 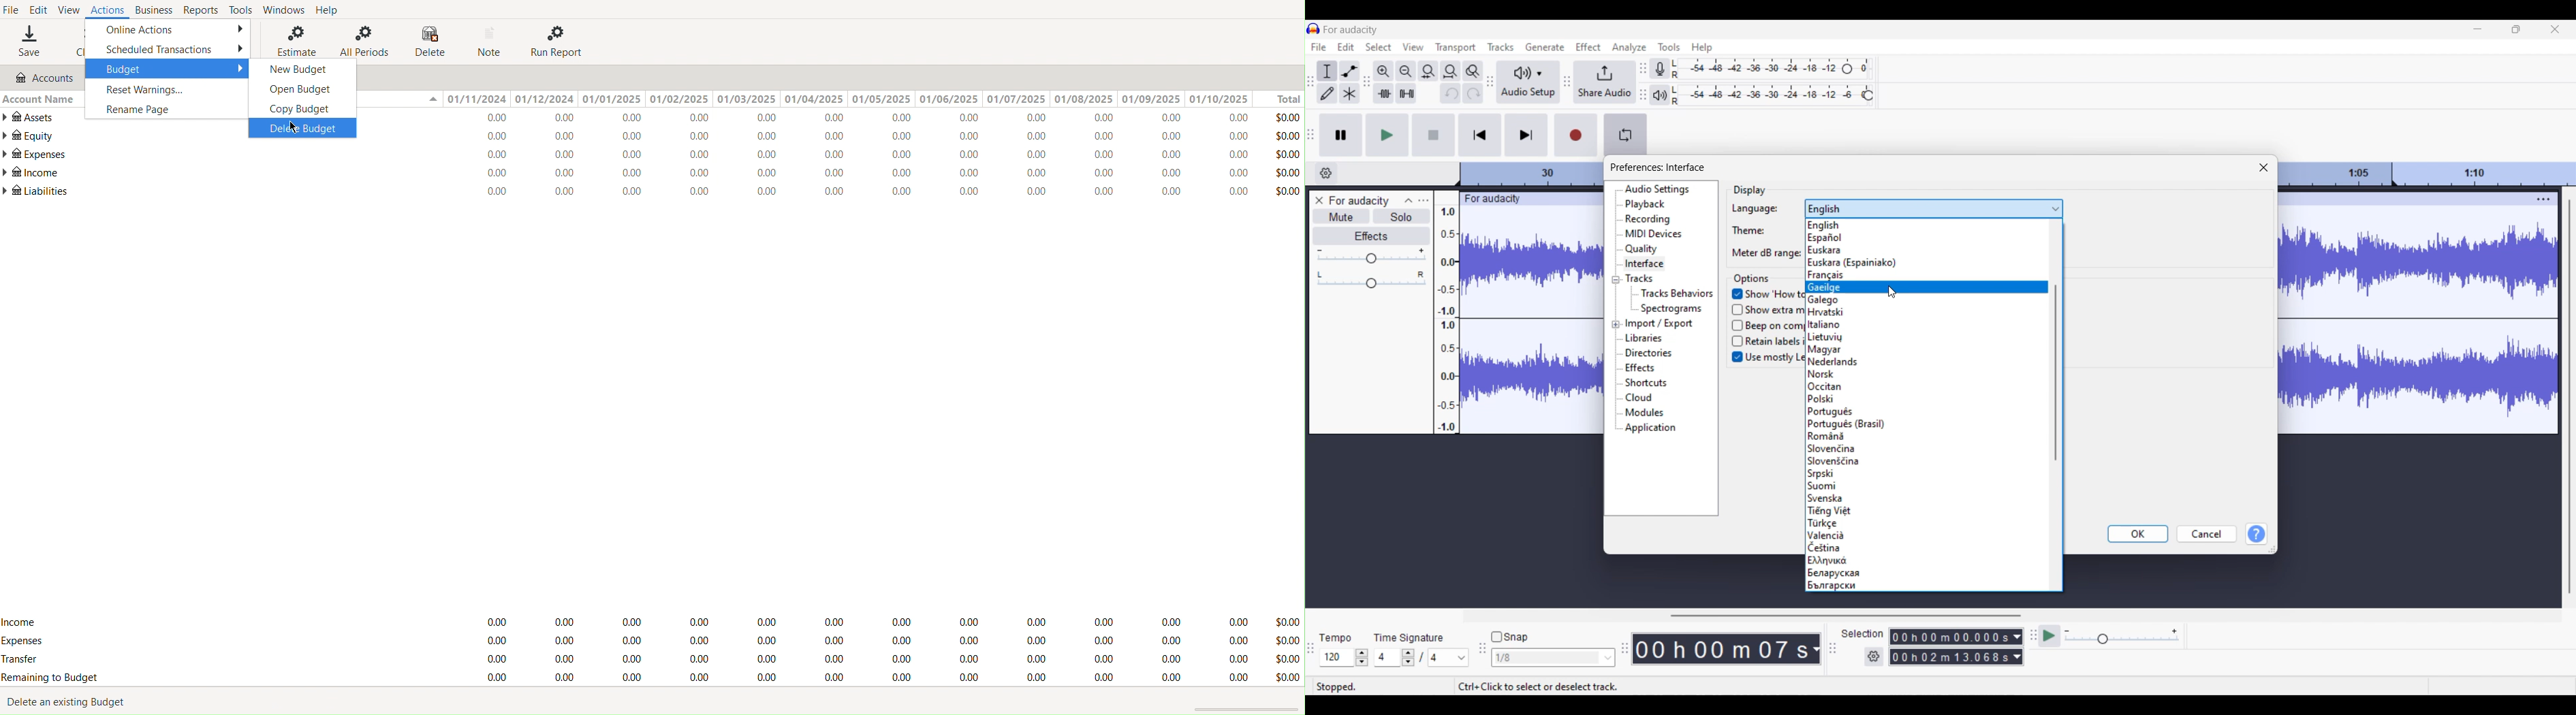 What do you see at coordinates (1847, 69) in the screenshot?
I see `Recording level header` at bounding box center [1847, 69].